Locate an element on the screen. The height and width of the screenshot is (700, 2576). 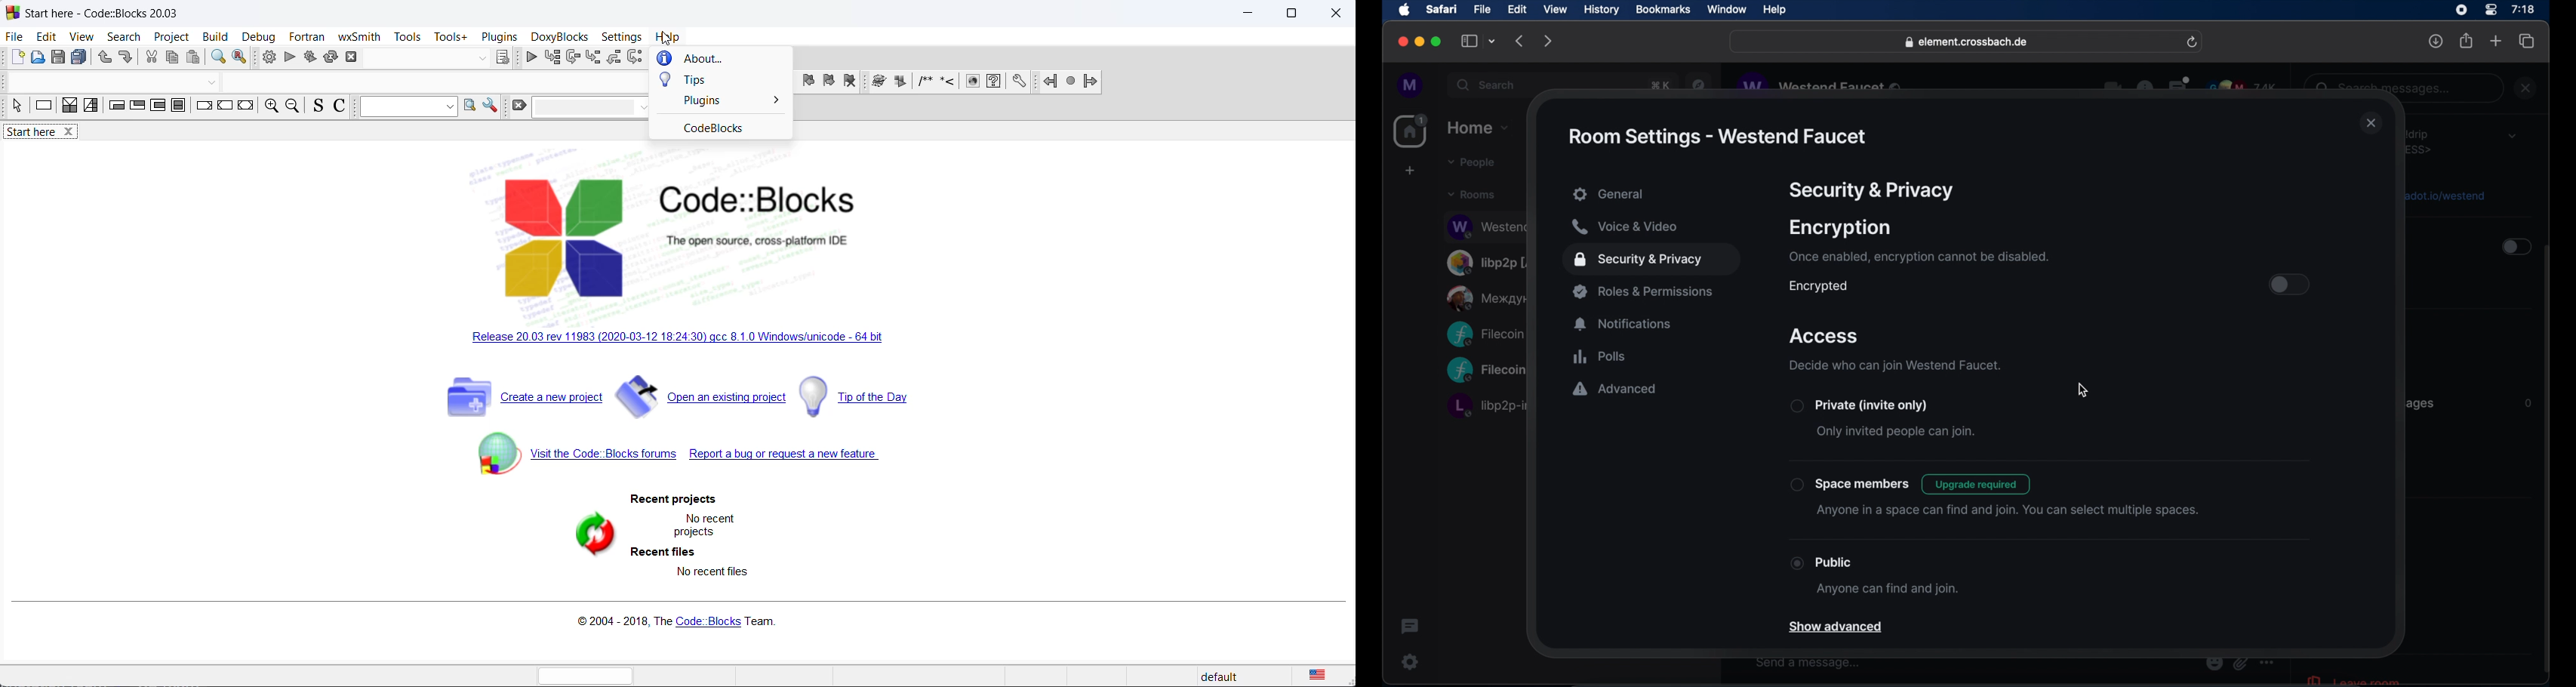
replace is located at coordinates (241, 58).